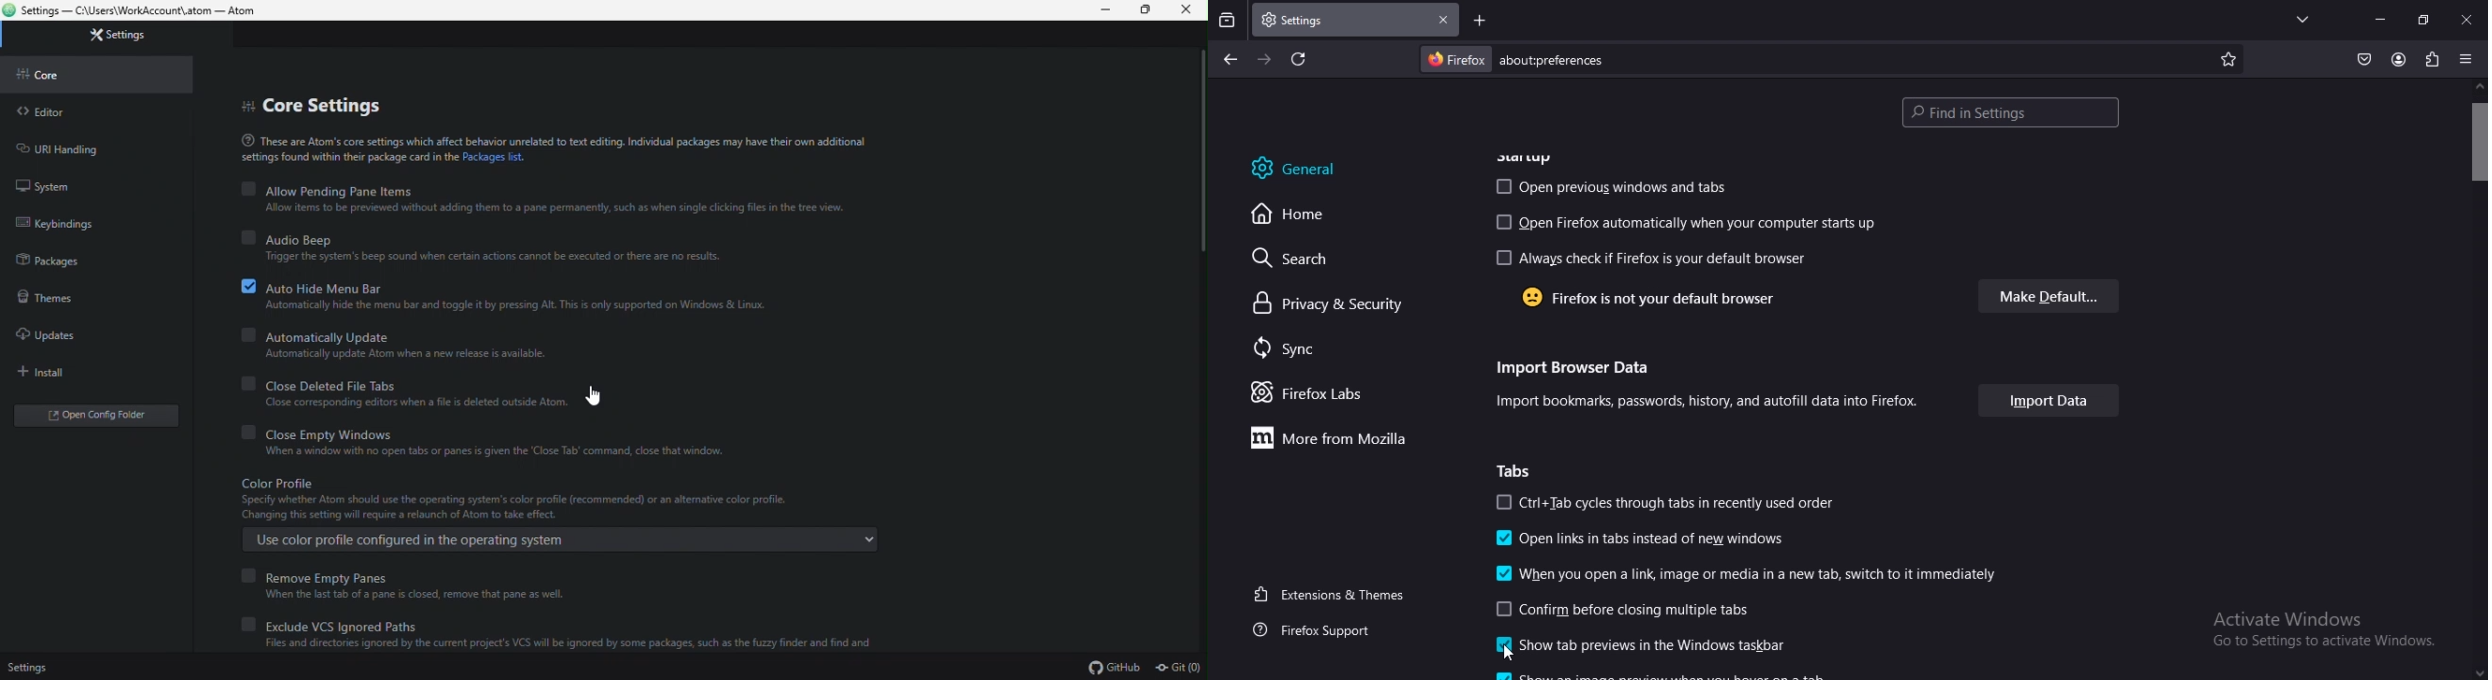 The width and height of the screenshot is (2492, 700). Describe the element at coordinates (1288, 259) in the screenshot. I see `search` at that location.